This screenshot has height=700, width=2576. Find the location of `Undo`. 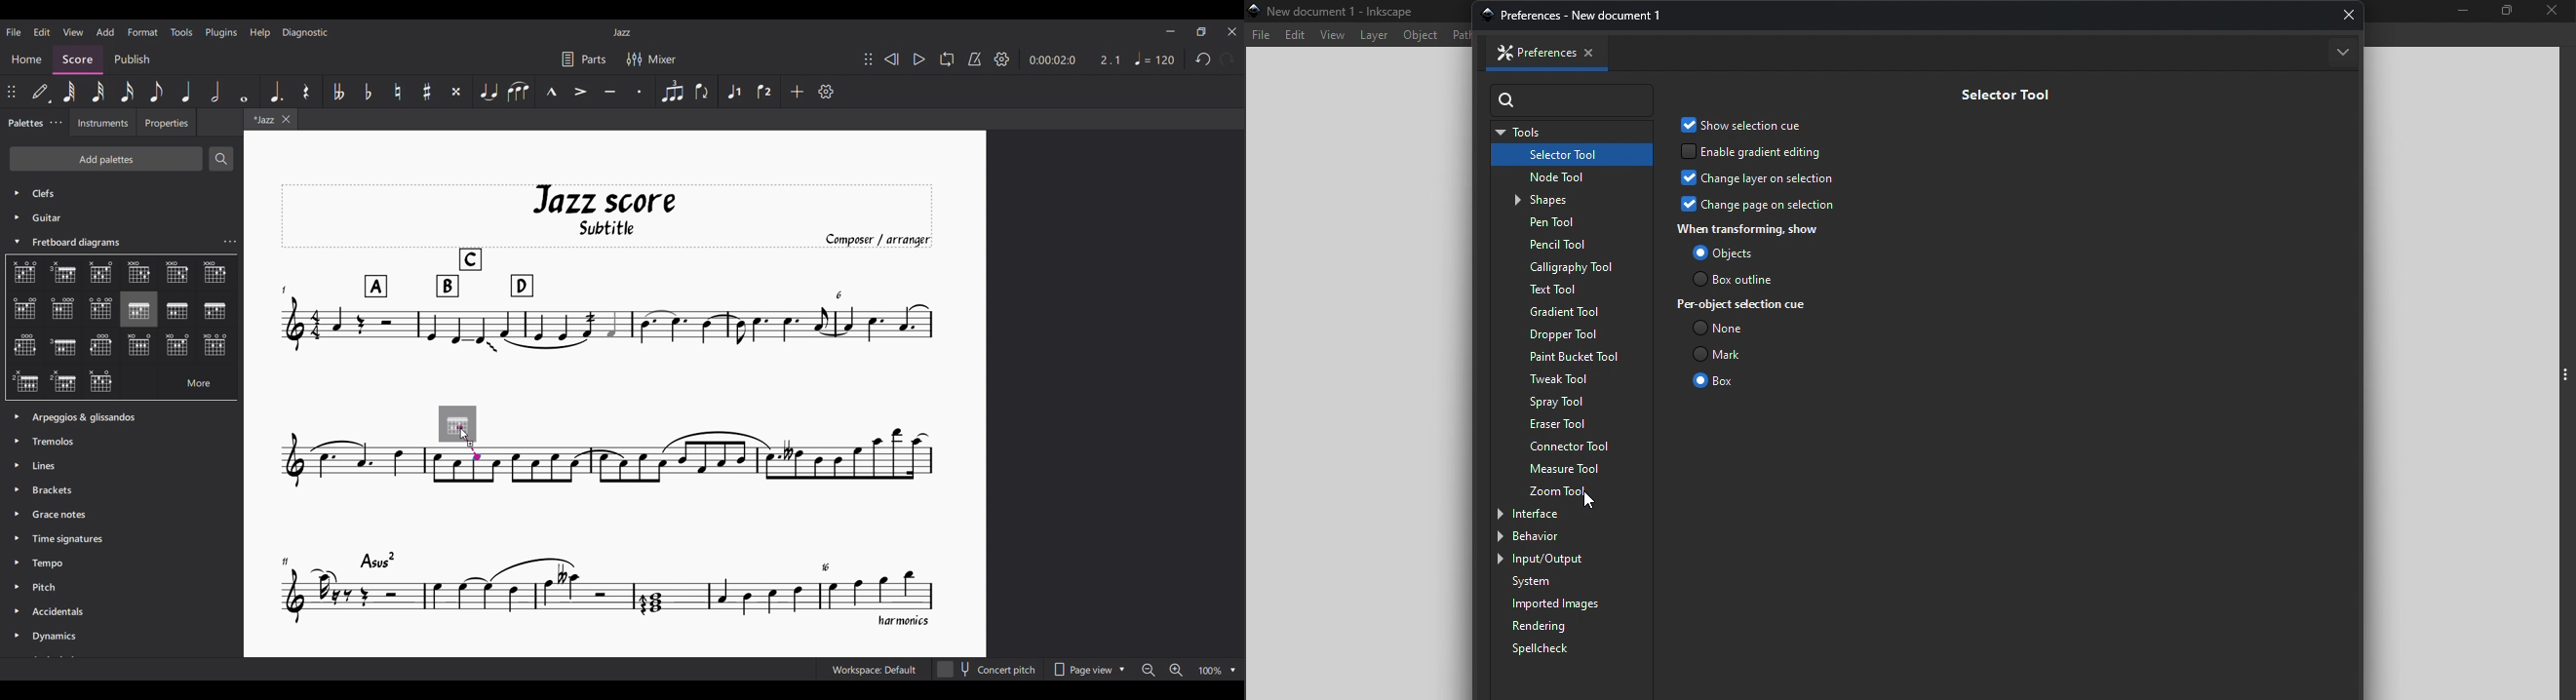

Undo is located at coordinates (1203, 60).